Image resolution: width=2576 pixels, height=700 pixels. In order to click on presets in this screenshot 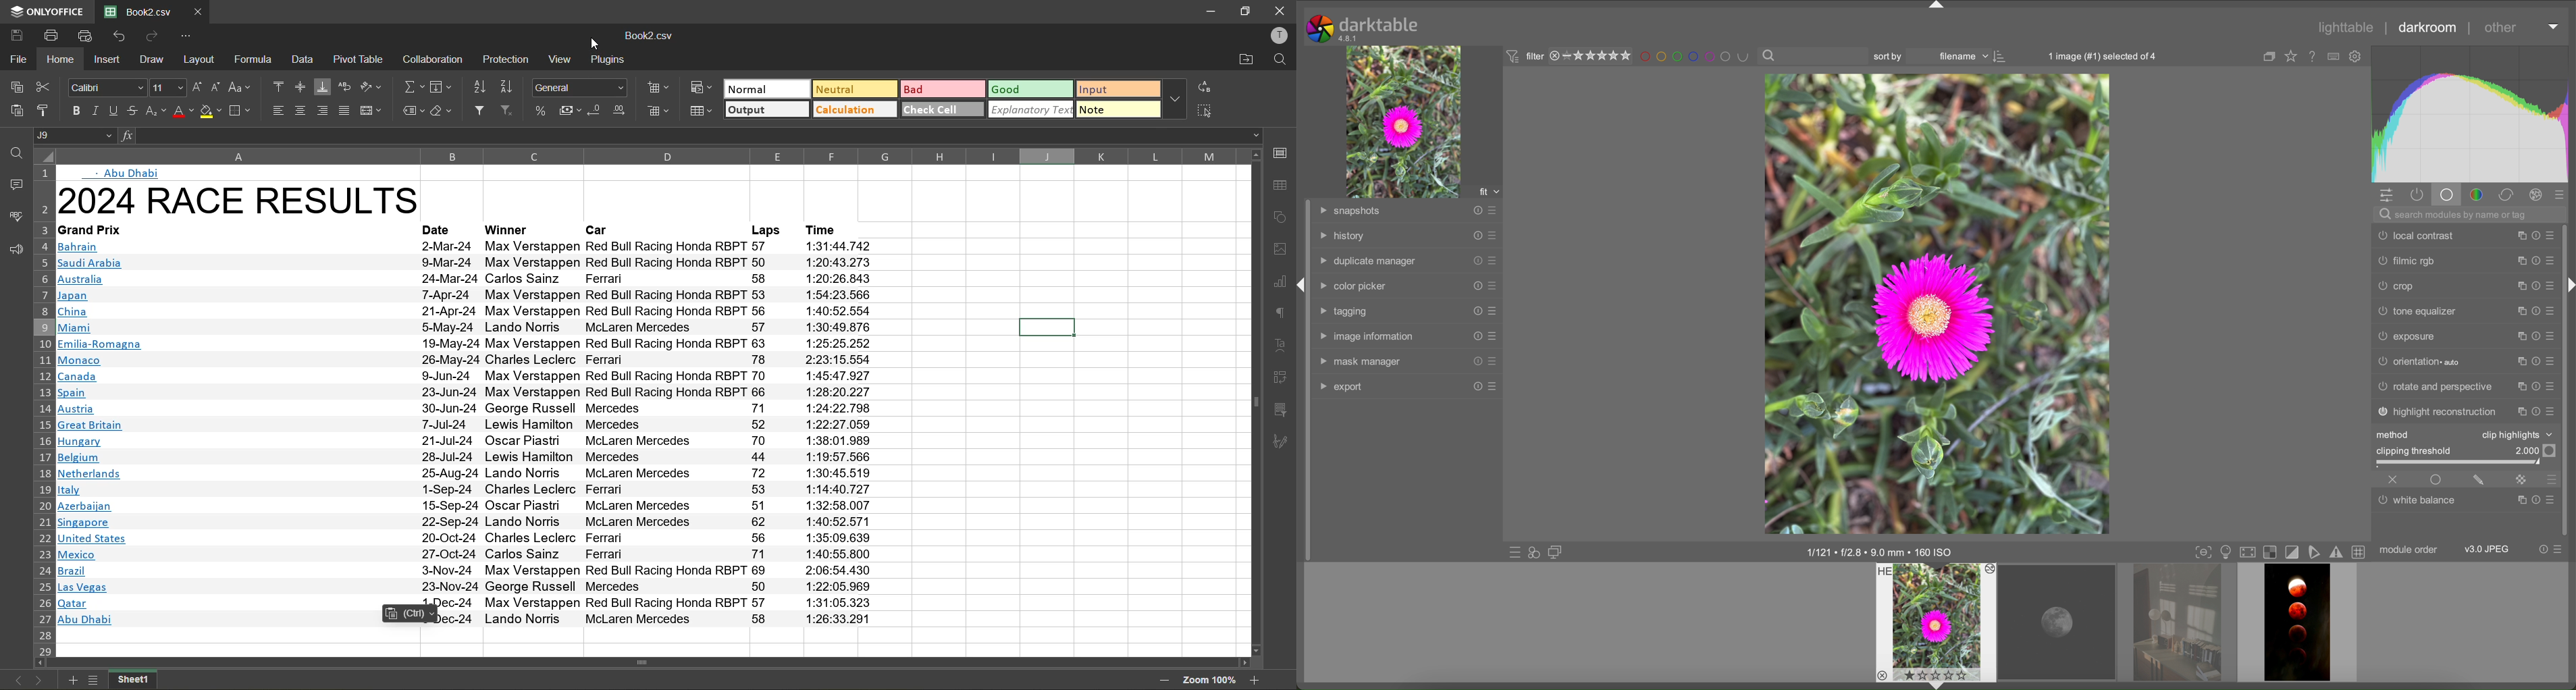, I will do `click(2553, 387)`.